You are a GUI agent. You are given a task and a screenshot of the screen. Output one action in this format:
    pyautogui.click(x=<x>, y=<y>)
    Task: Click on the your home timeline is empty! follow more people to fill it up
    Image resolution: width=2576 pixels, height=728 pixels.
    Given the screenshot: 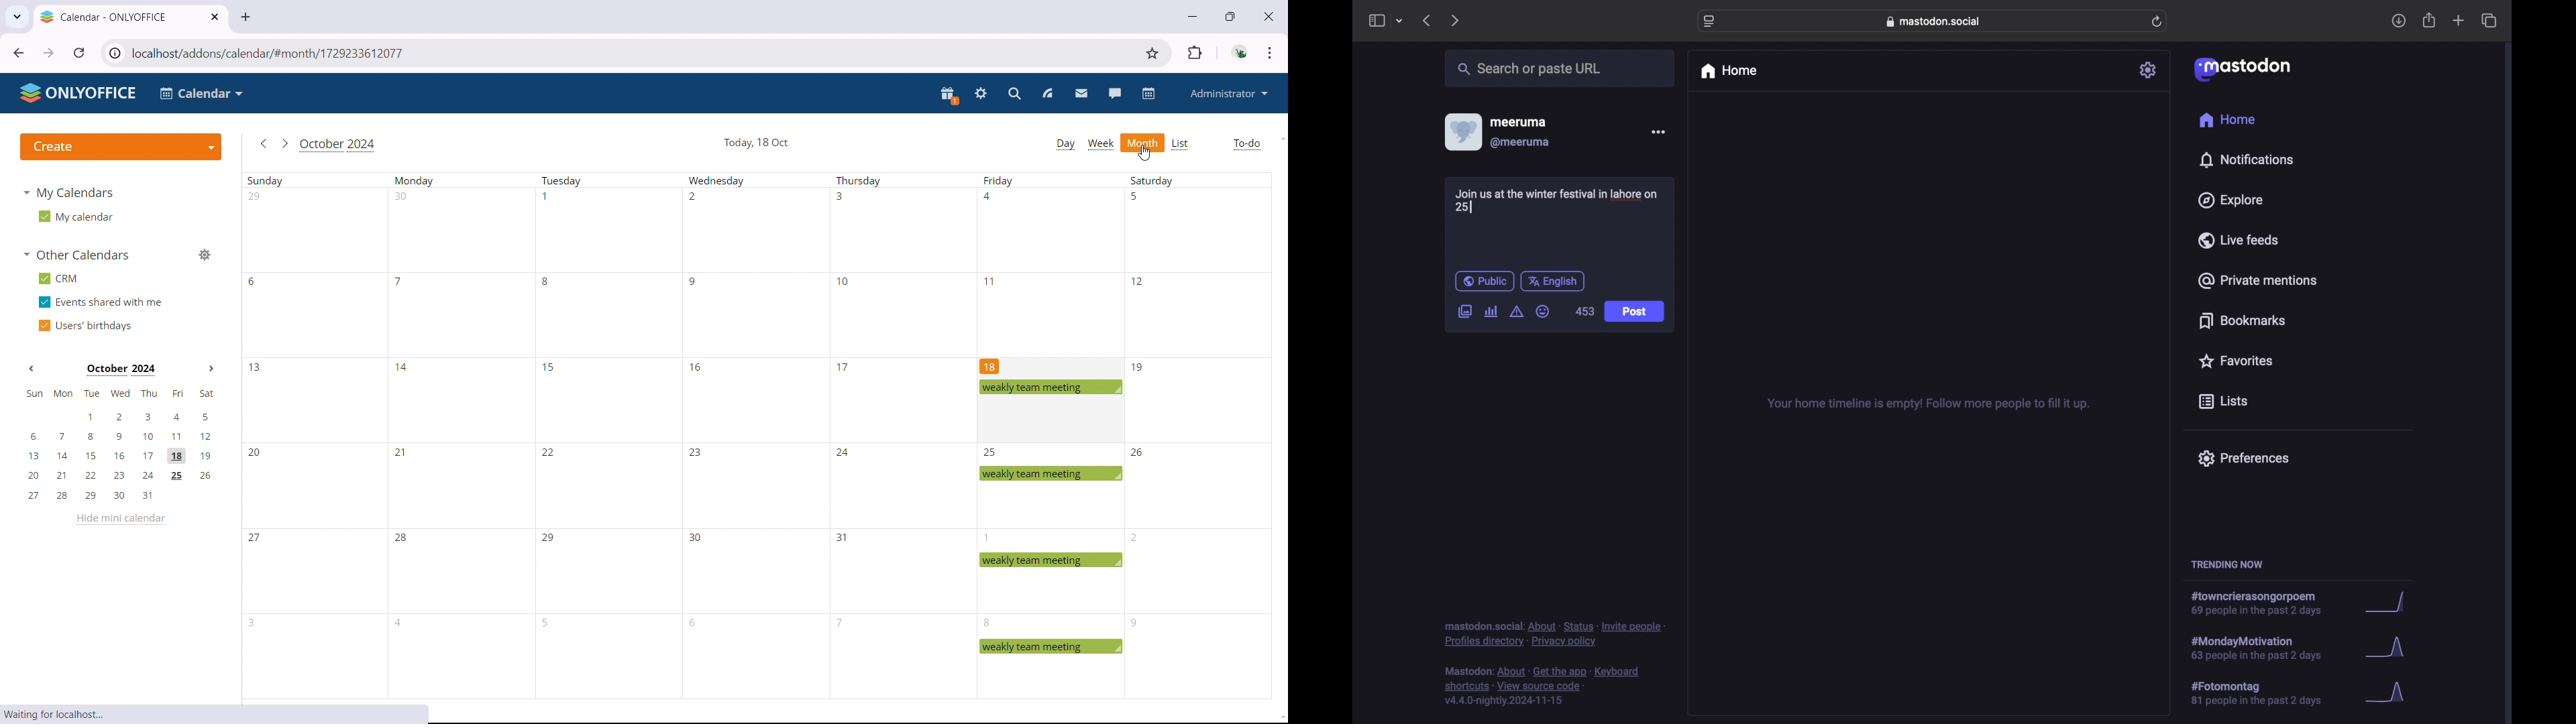 What is the action you would take?
    pyautogui.click(x=1928, y=404)
    